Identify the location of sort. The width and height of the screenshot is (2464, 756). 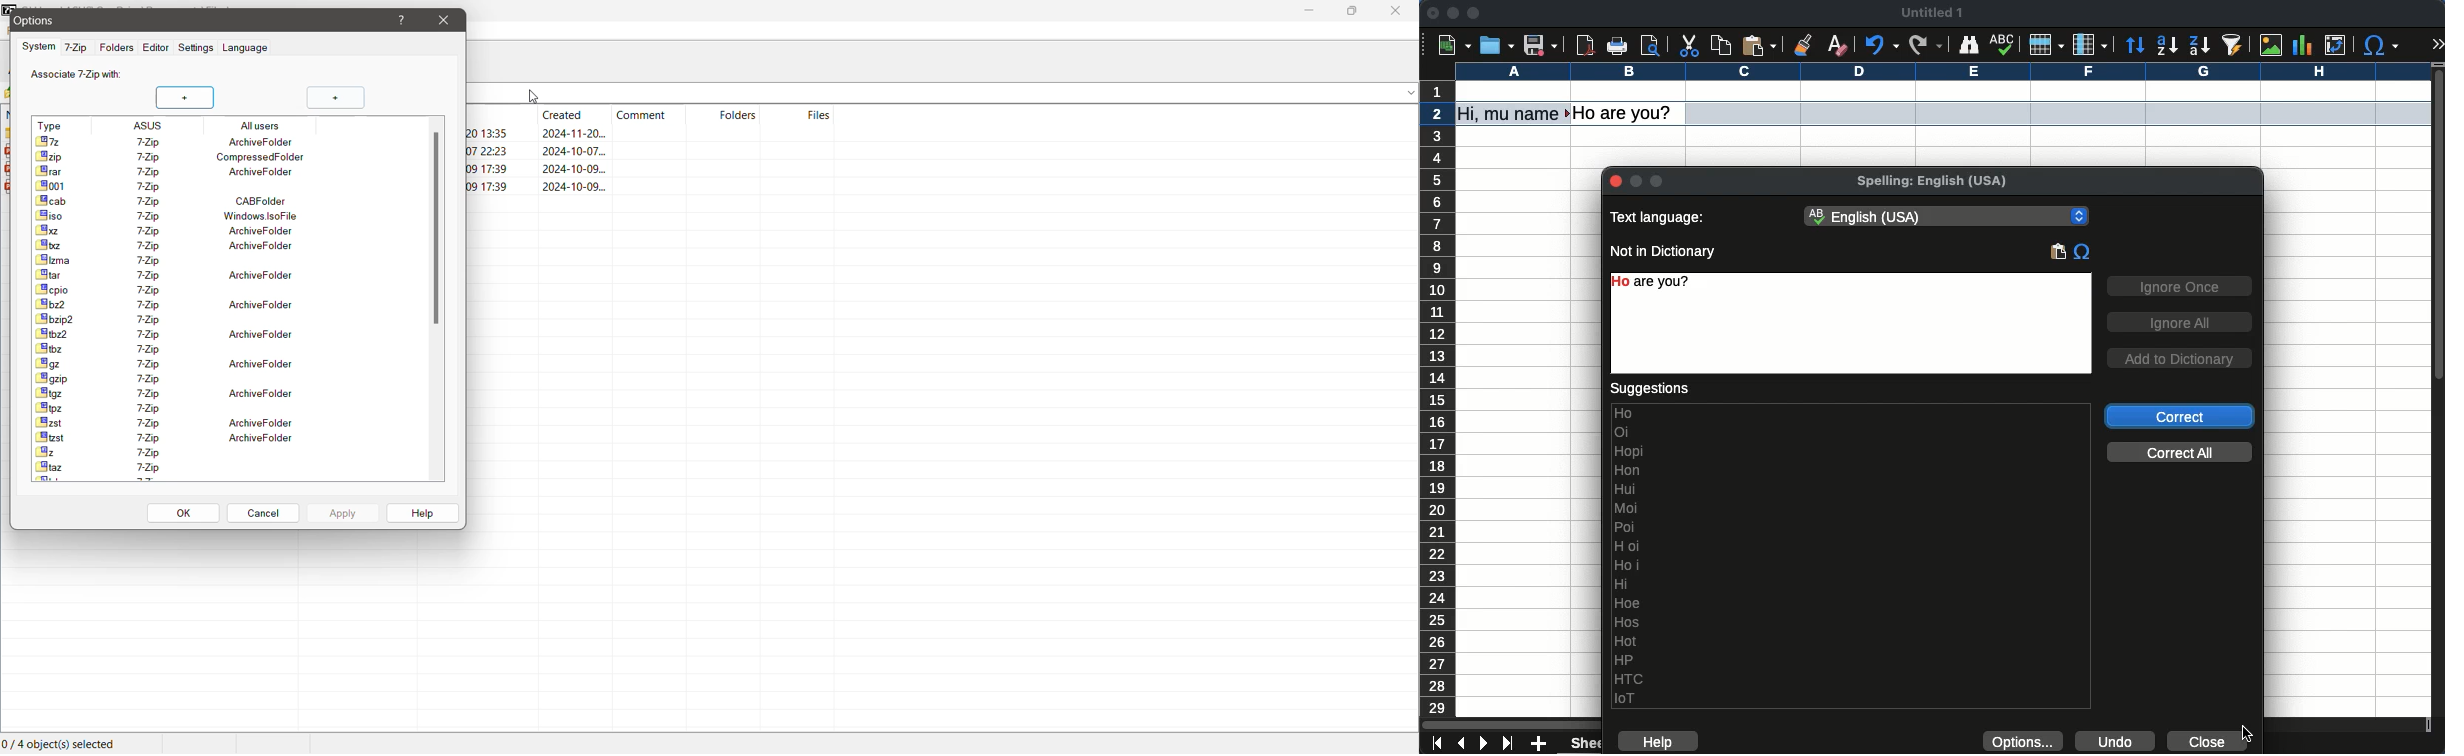
(2233, 45).